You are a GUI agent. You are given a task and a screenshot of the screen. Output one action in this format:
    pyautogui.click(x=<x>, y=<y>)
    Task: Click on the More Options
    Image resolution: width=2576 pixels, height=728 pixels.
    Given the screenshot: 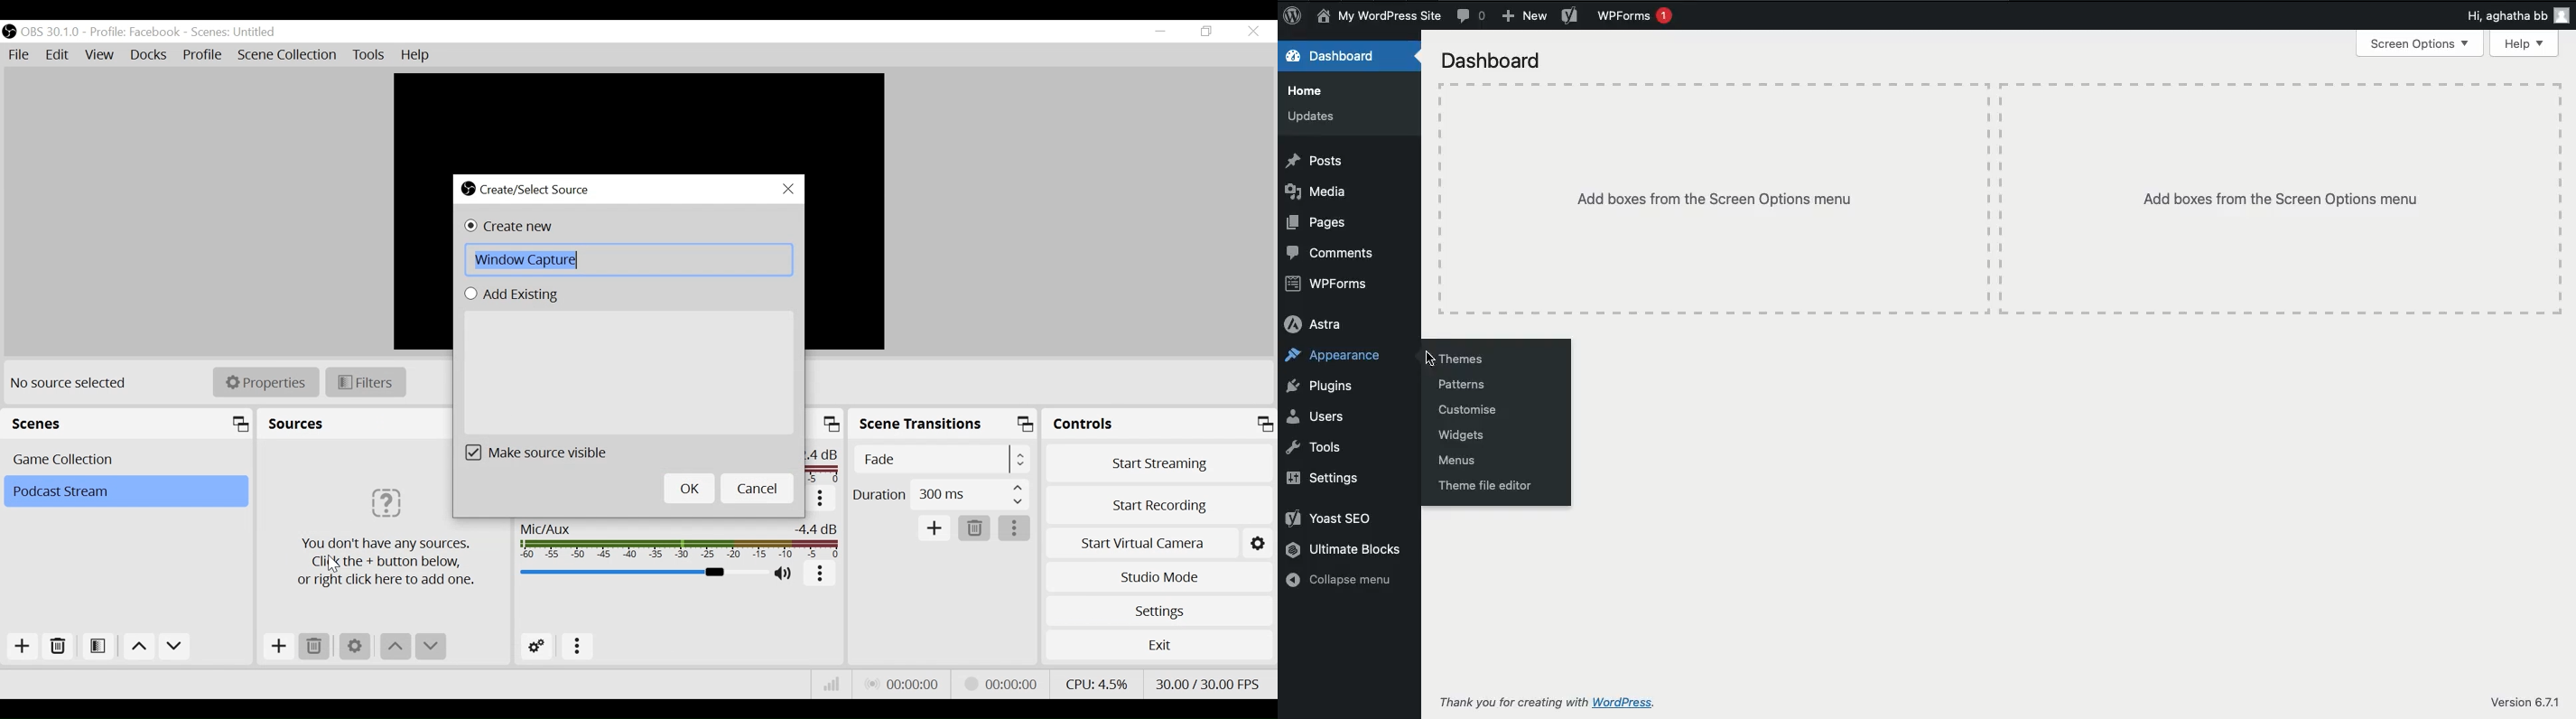 What is the action you would take?
    pyautogui.click(x=574, y=646)
    